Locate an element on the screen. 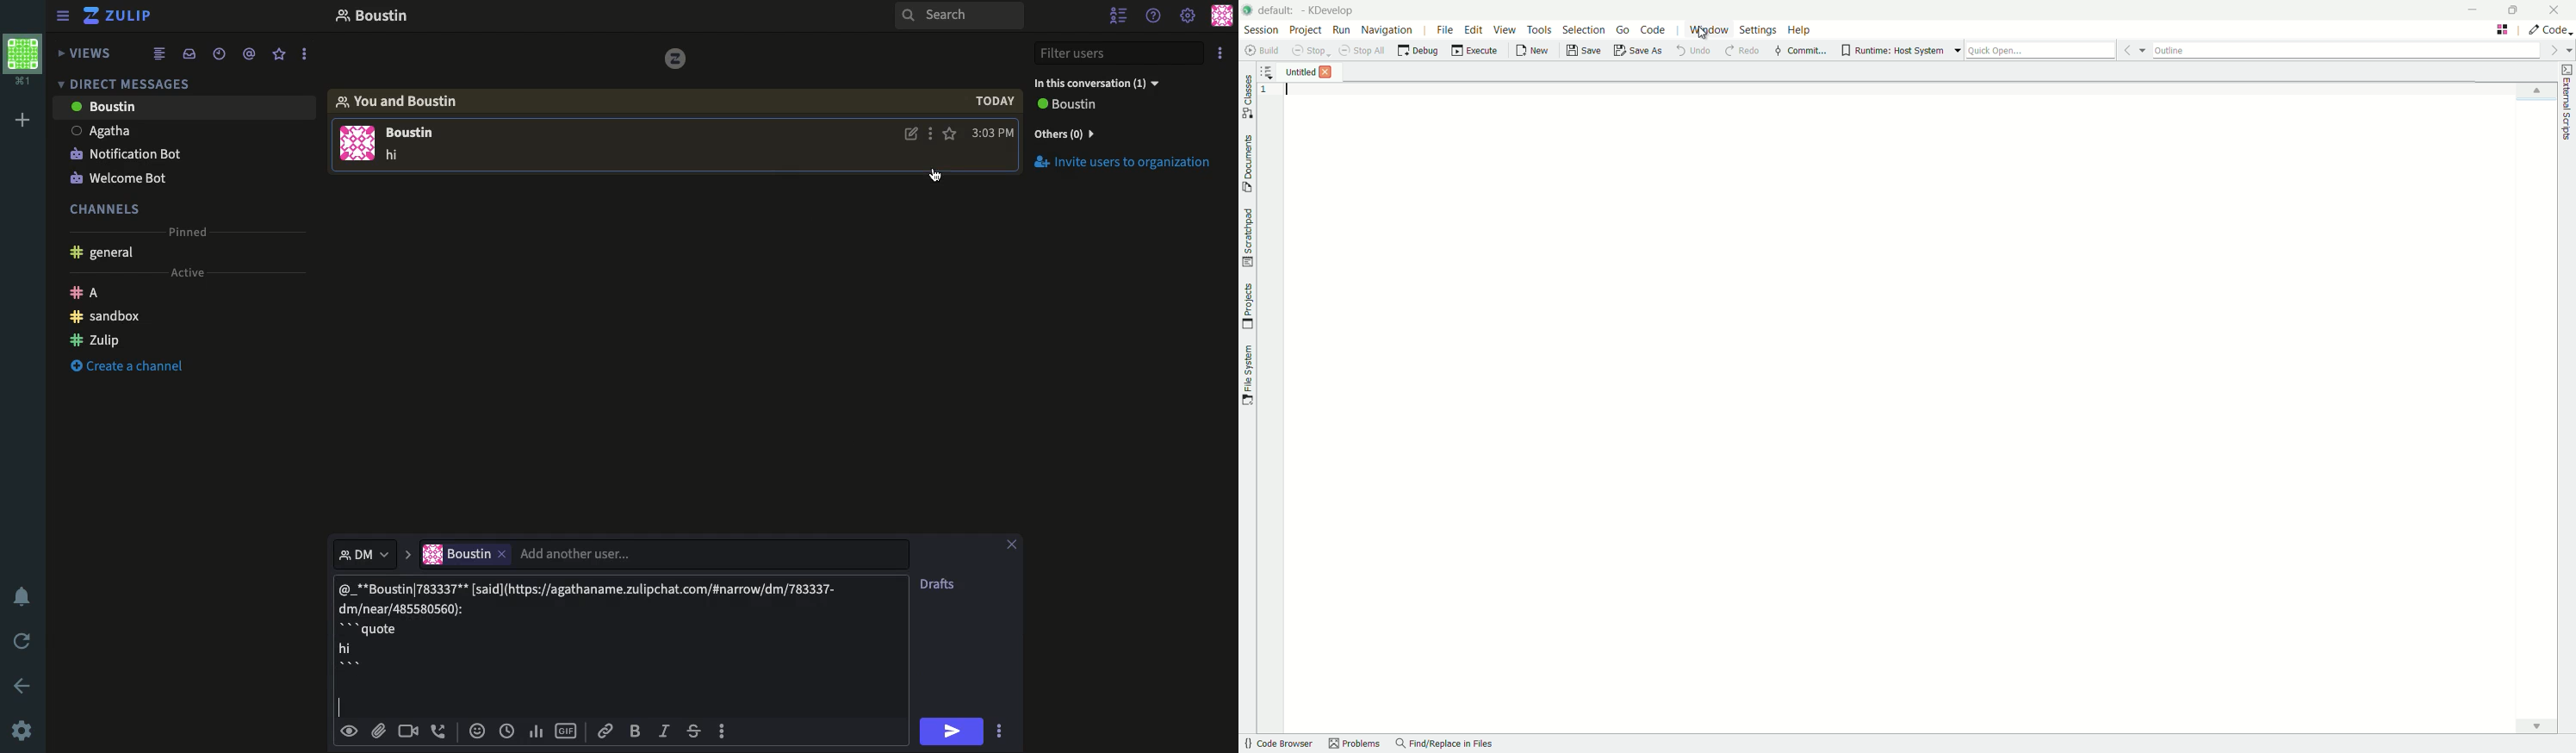 This screenshot has height=756, width=2576. Chart is located at coordinates (534, 730).